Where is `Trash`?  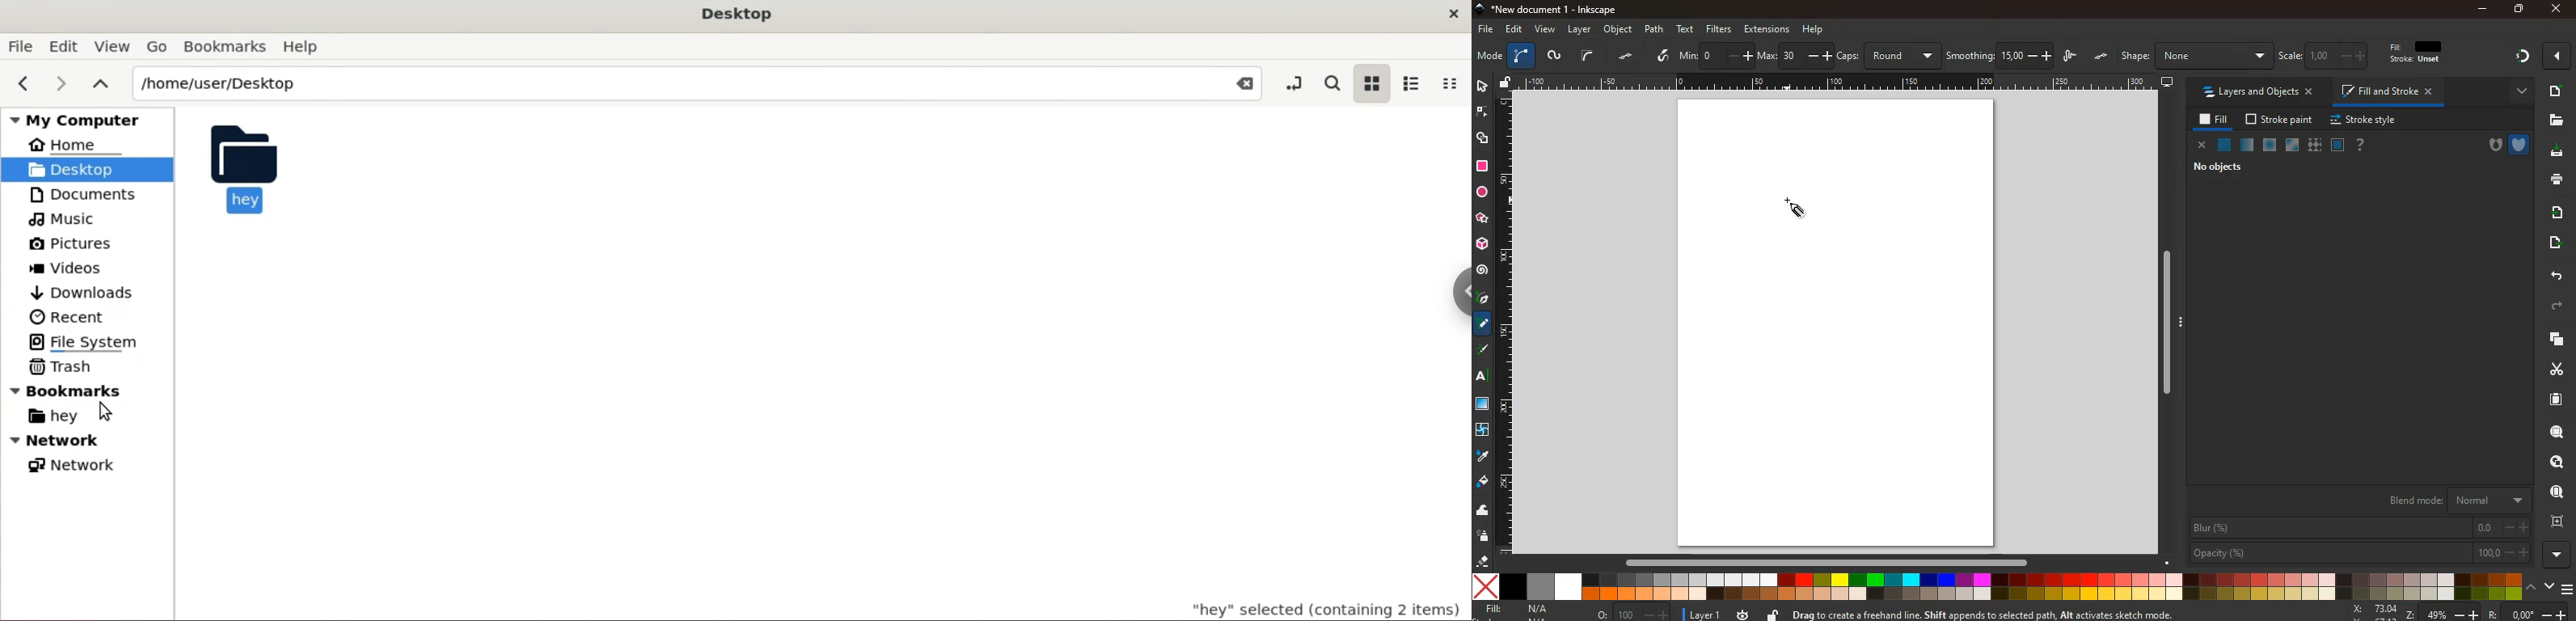 Trash is located at coordinates (69, 366).